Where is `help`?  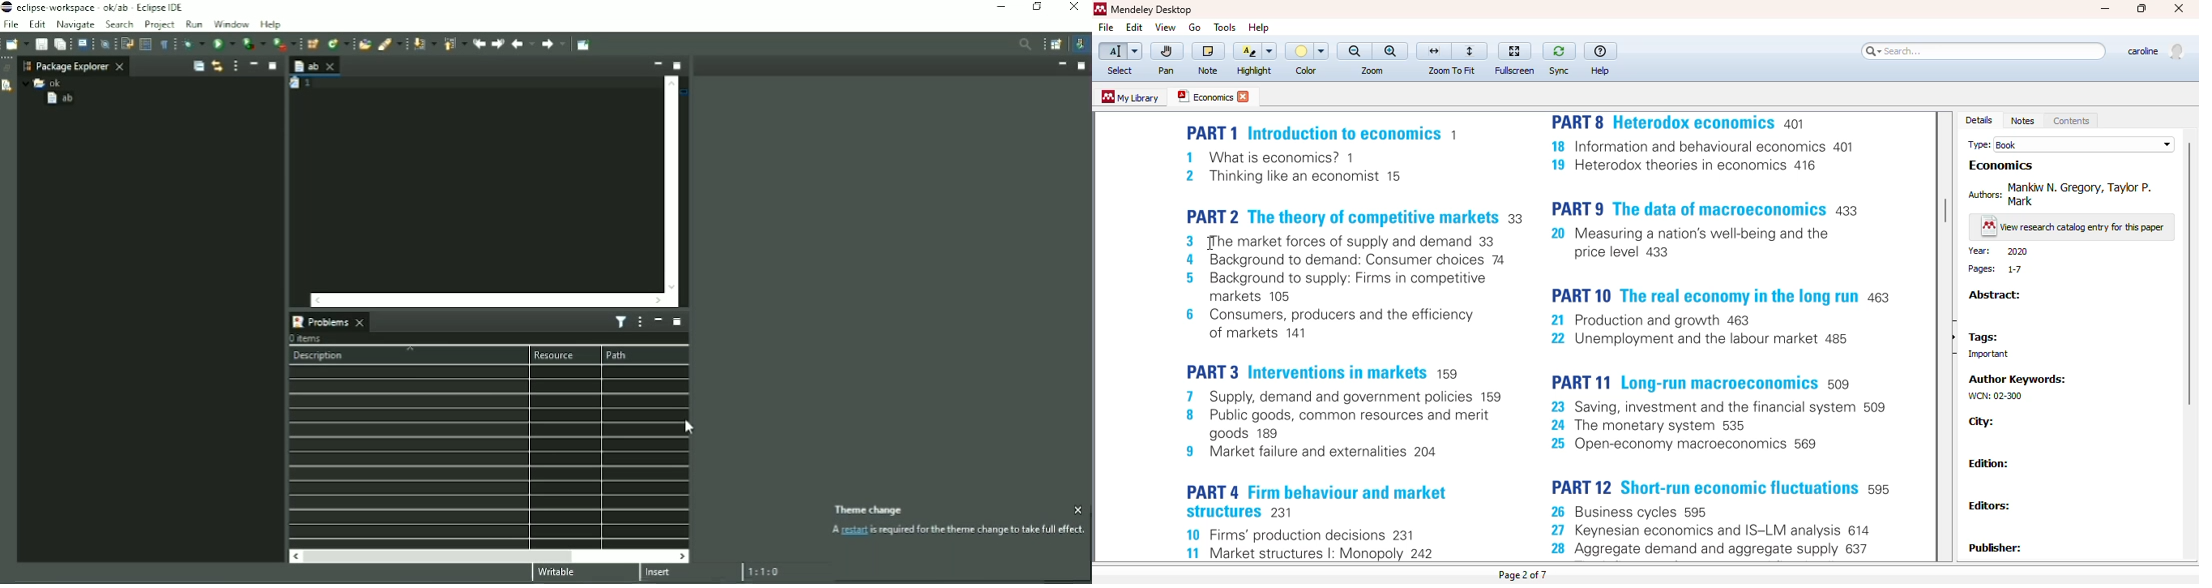 help is located at coordinates (1601, 51).